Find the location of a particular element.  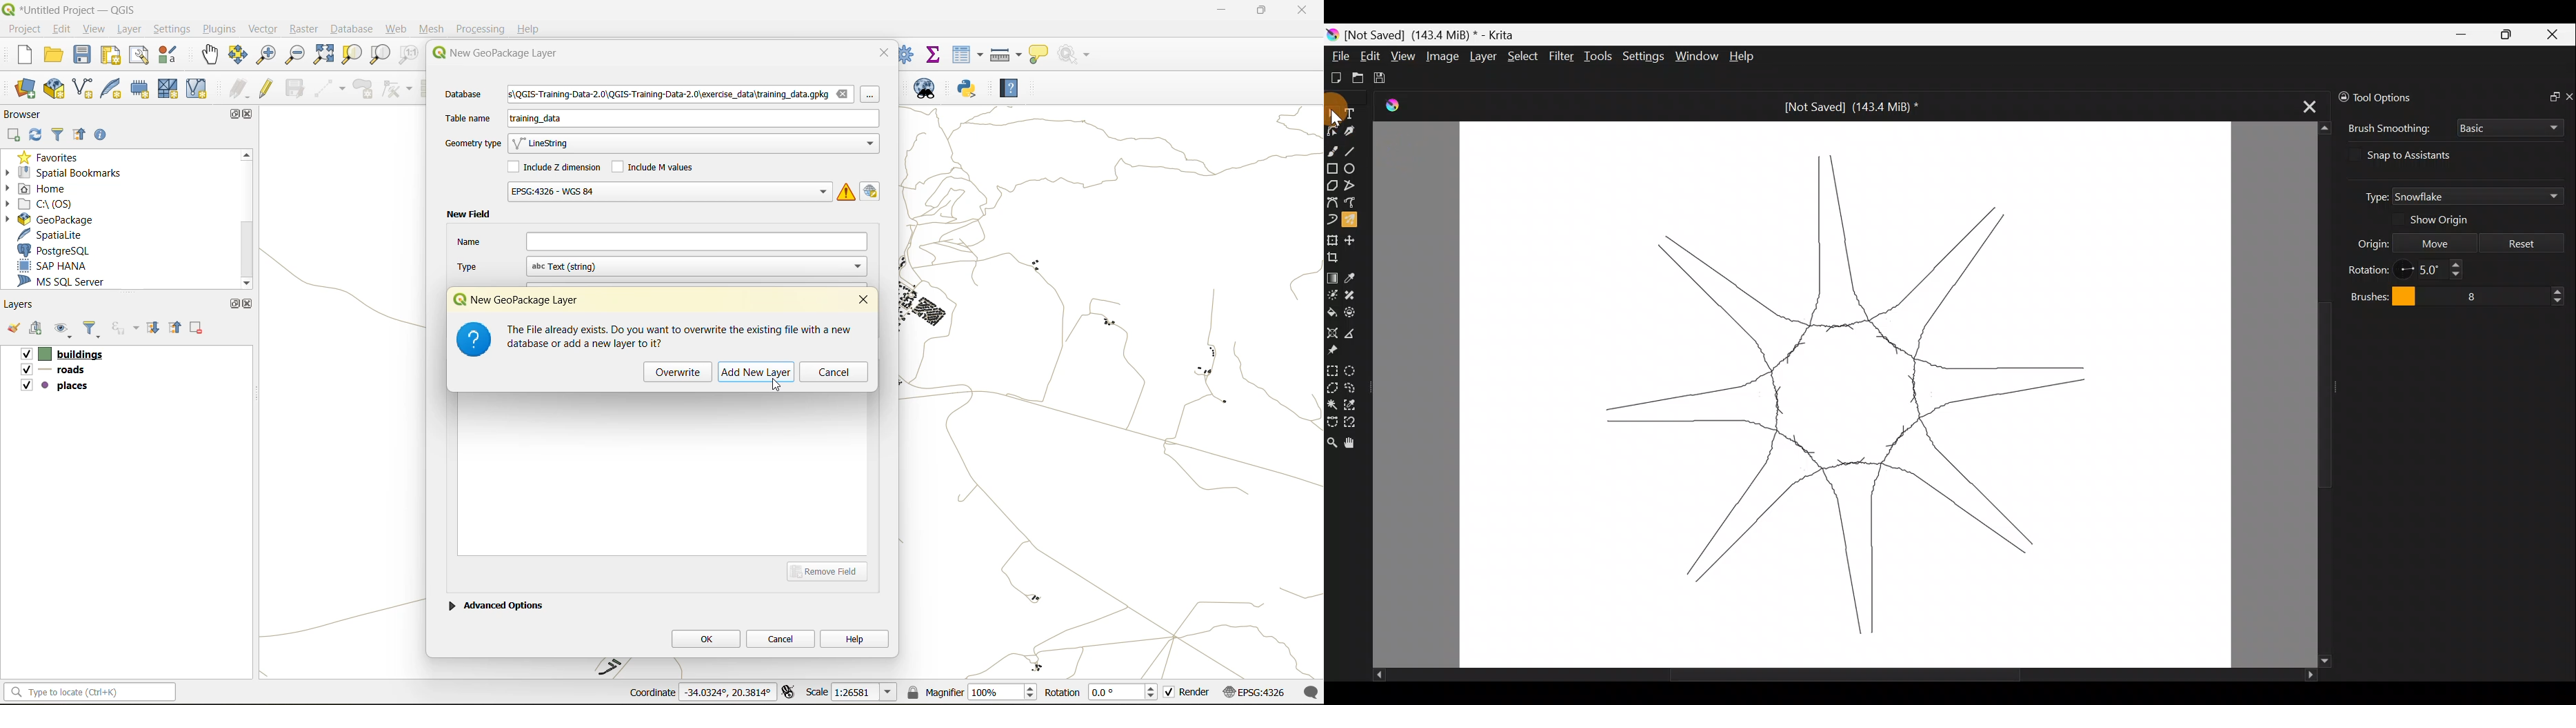

layers is located at coordinates (22, 305).